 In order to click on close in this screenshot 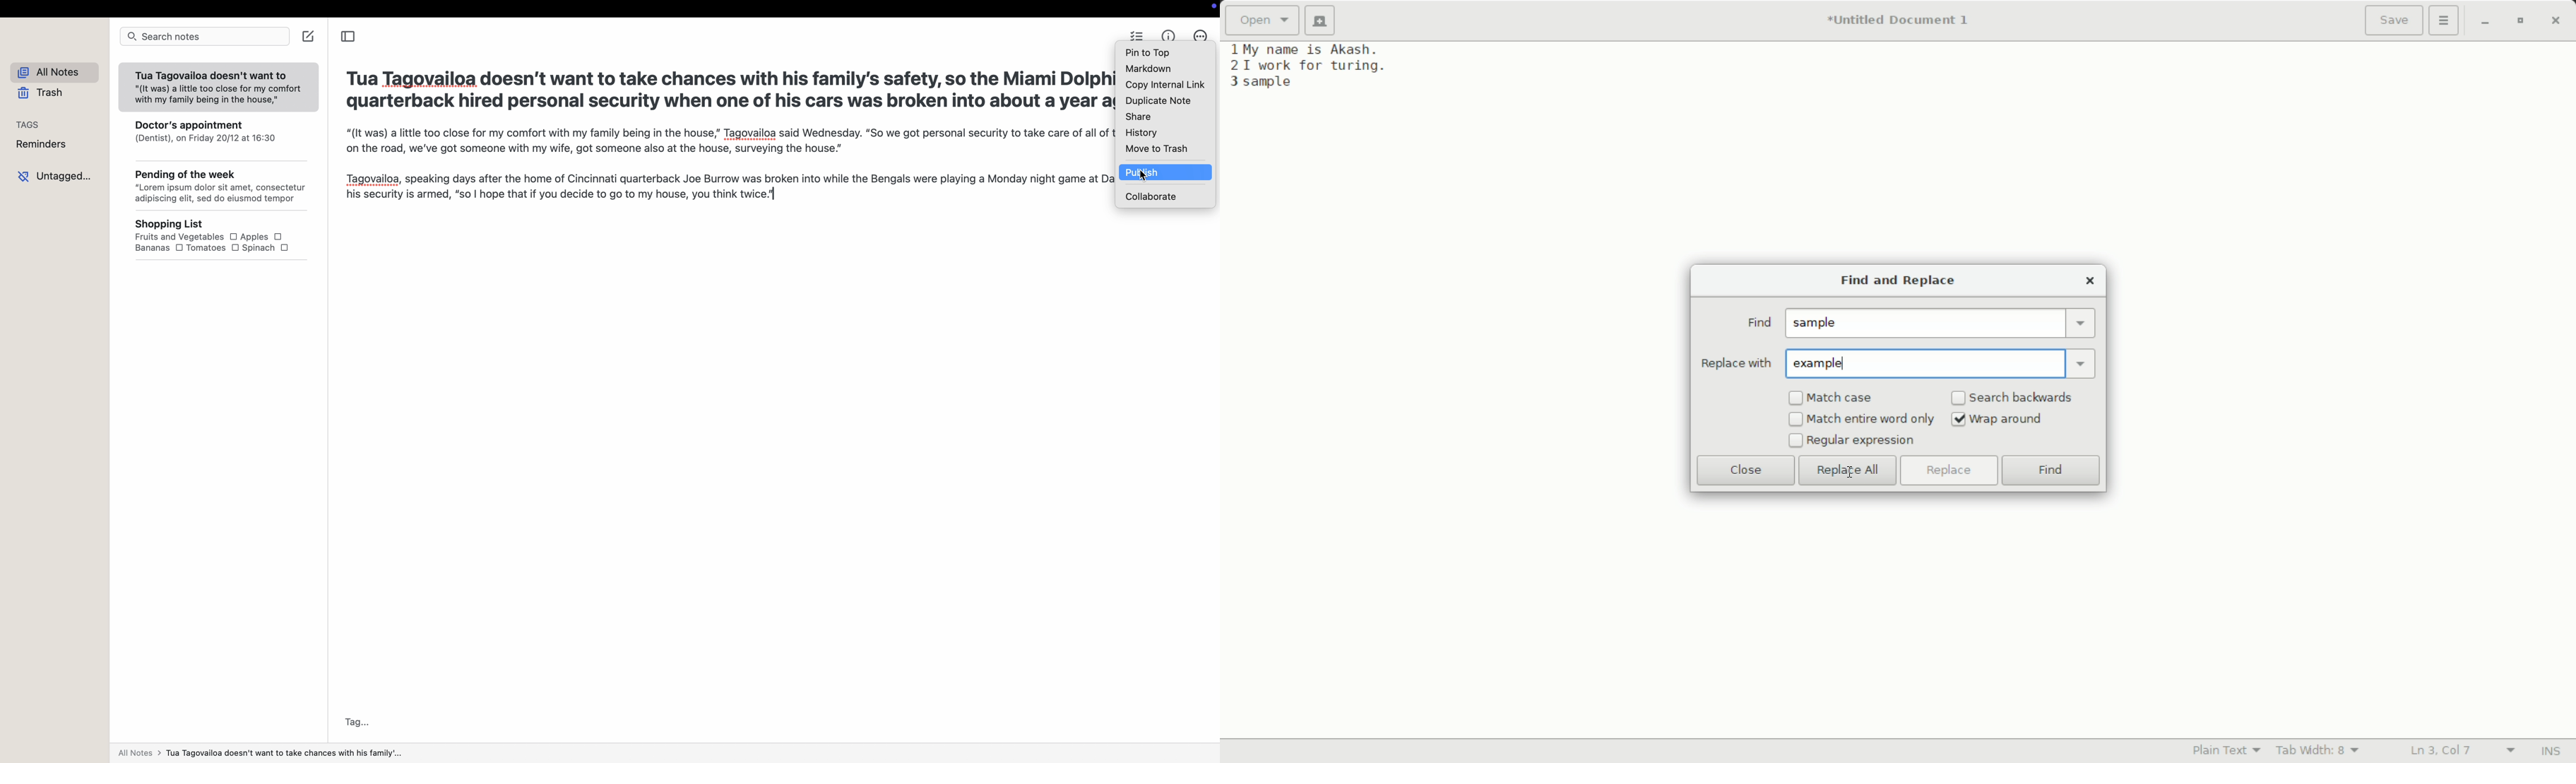, I will do `click(2090, 280)`.